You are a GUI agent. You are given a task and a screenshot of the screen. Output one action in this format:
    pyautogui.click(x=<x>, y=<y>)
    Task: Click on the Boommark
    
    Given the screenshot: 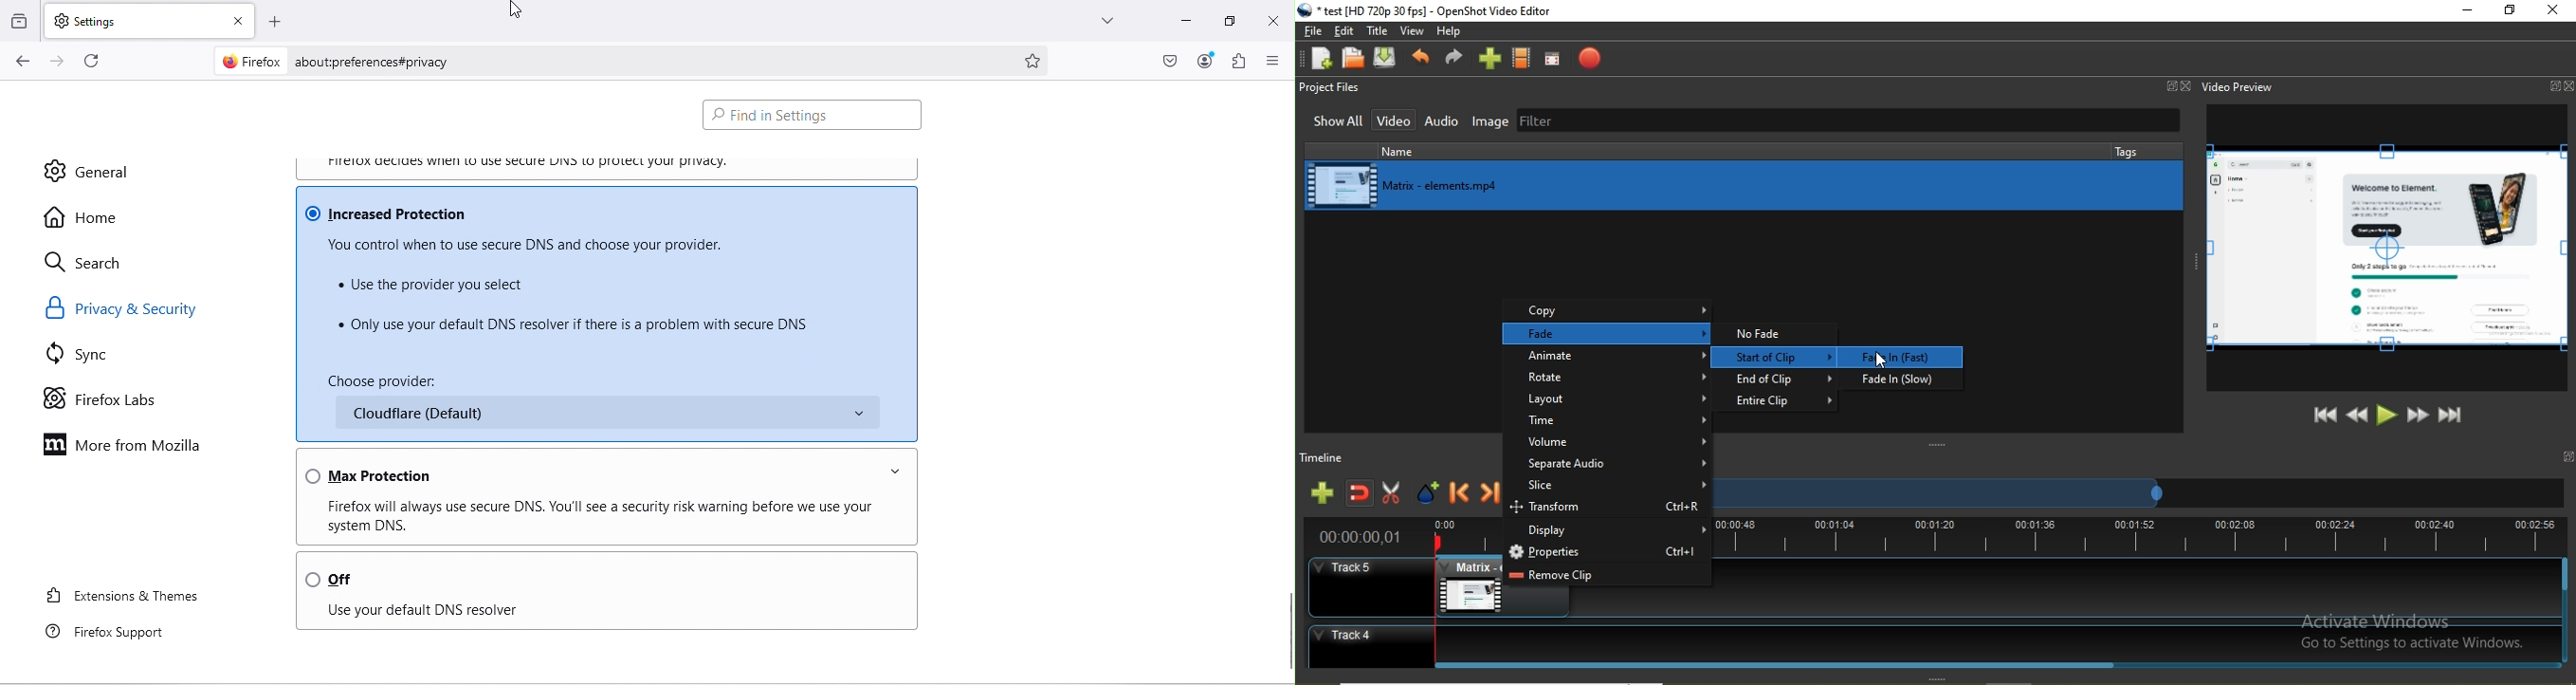 What is the action you would take?
    pyautogui.click(x=1035, y=55)
    